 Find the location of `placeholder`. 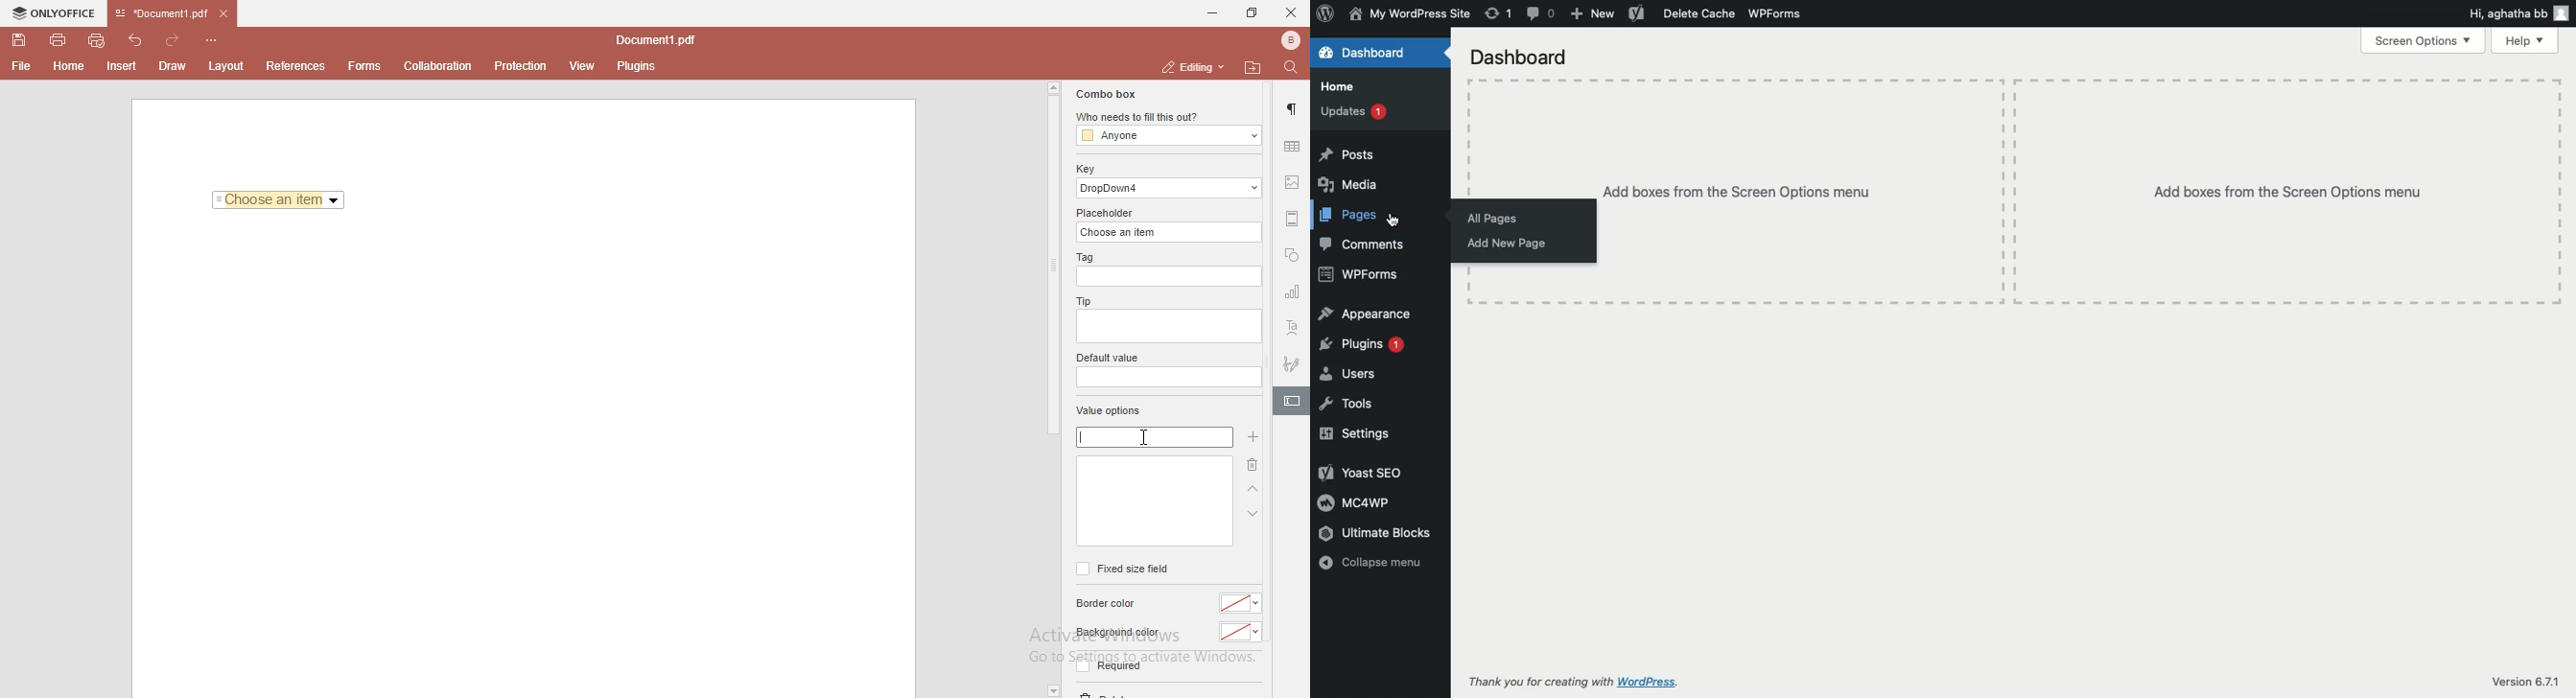

placeholder is located at coordinates (1108, 213).